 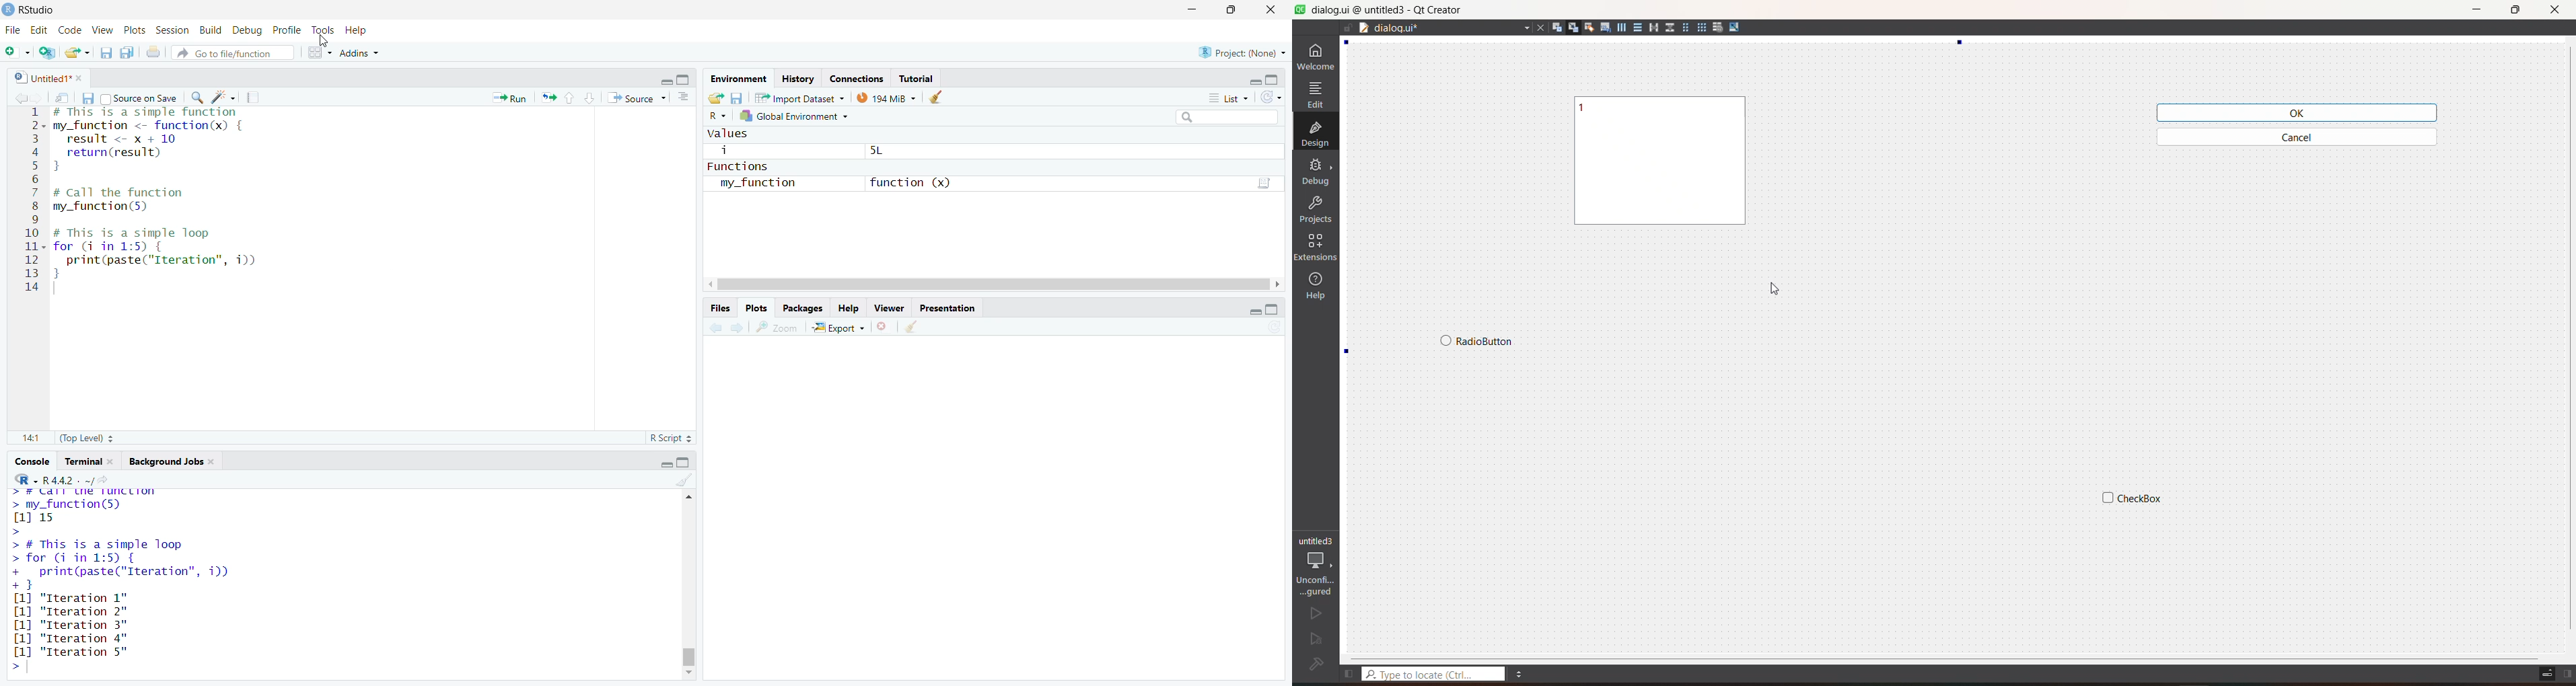 What do you see at coordinates (947, 307) in the screenshot?
I see `presentation` at bounding box center [947, 307].